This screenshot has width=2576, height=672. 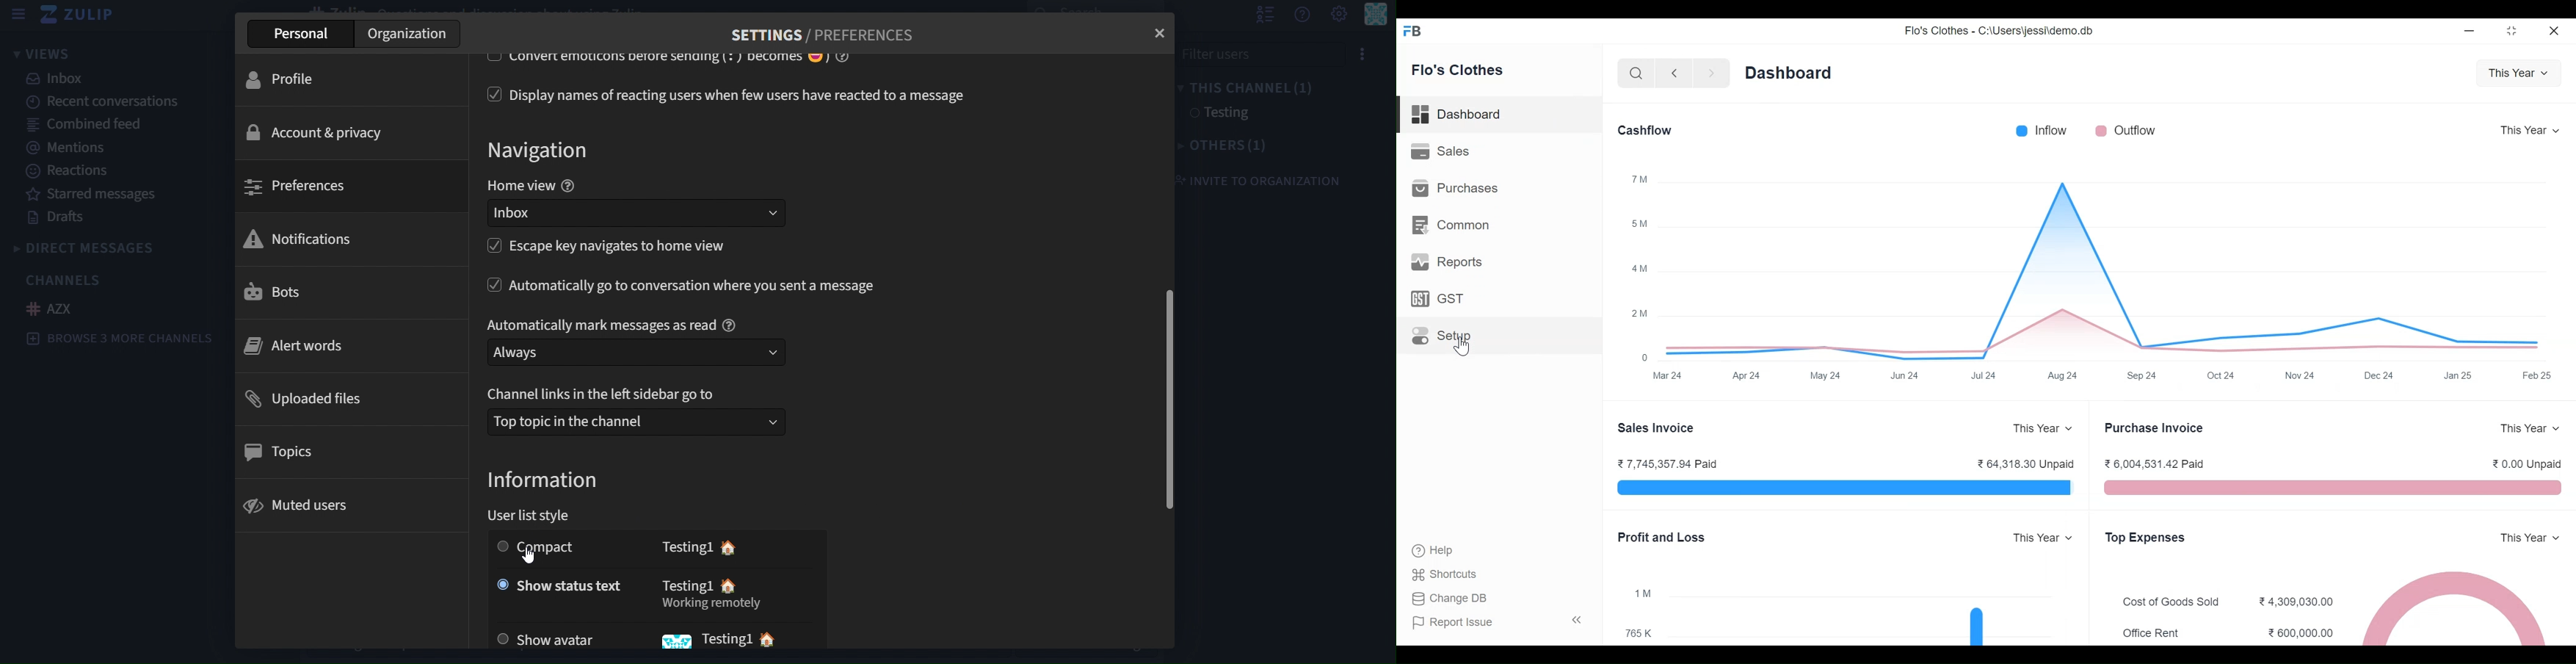 I want to click on may 24, so click(x=1826, y=376).